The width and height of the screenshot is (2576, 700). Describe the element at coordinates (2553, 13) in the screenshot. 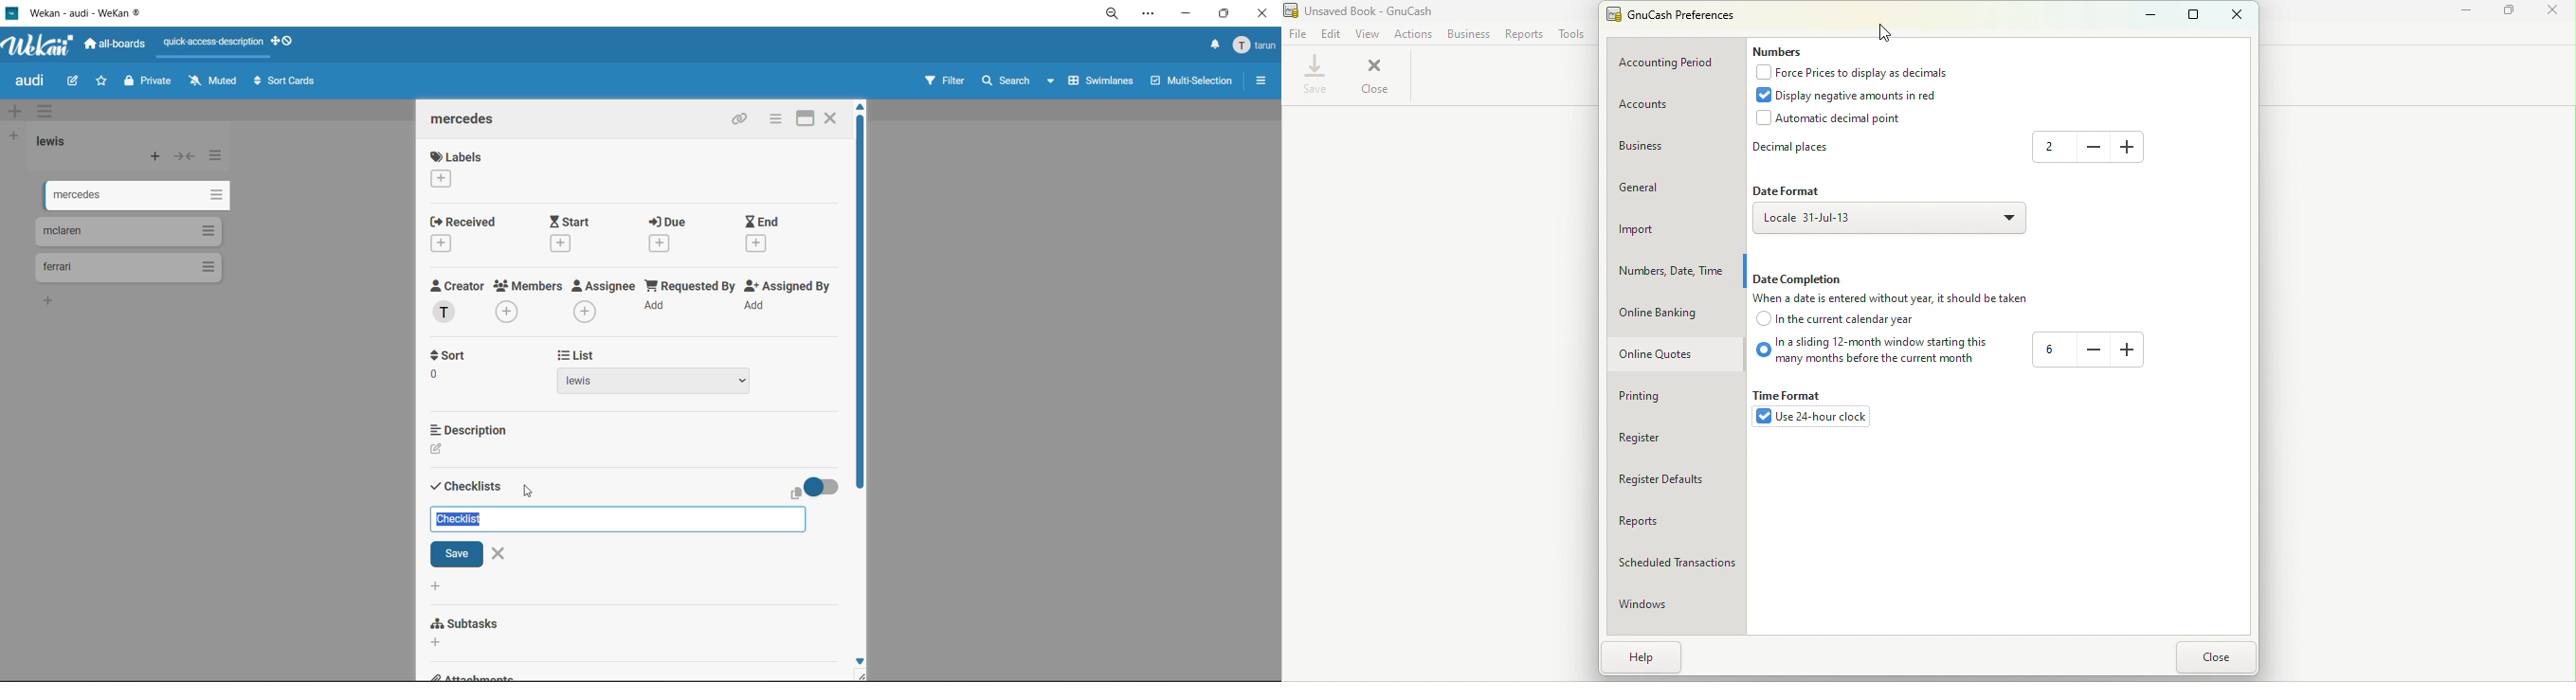

I see `close` at that location.